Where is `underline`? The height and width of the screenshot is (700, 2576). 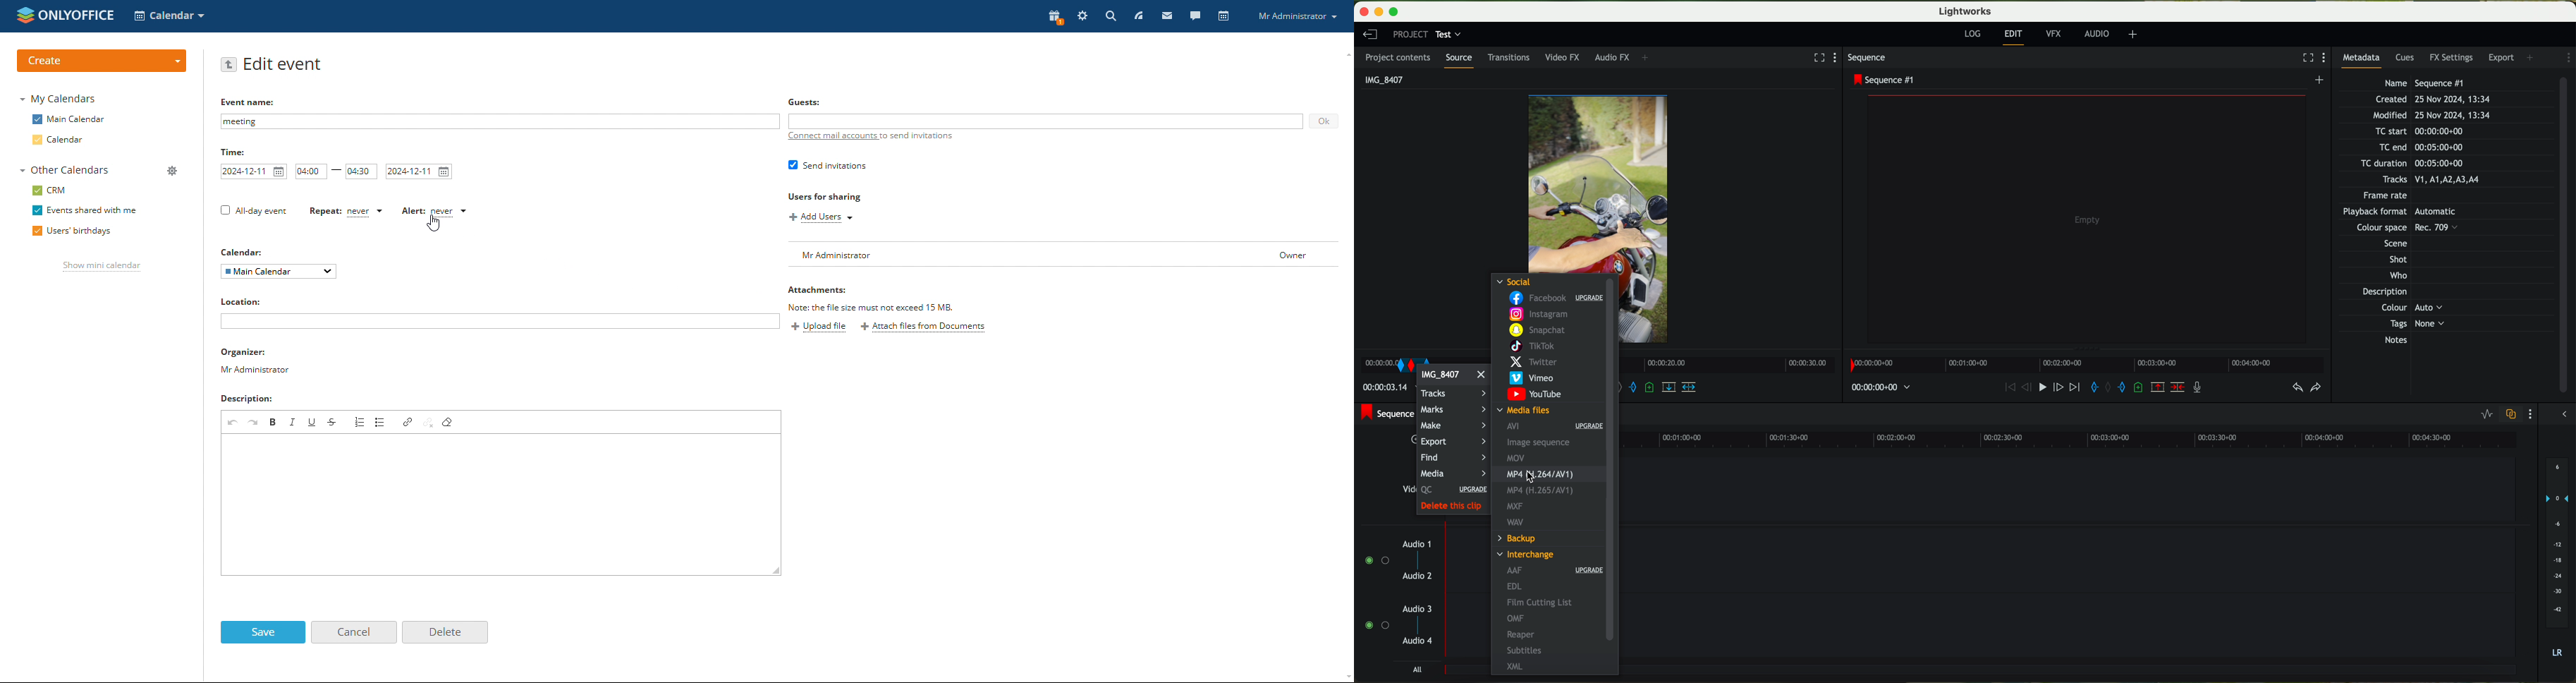 underline is located at coordinates (312, 421).